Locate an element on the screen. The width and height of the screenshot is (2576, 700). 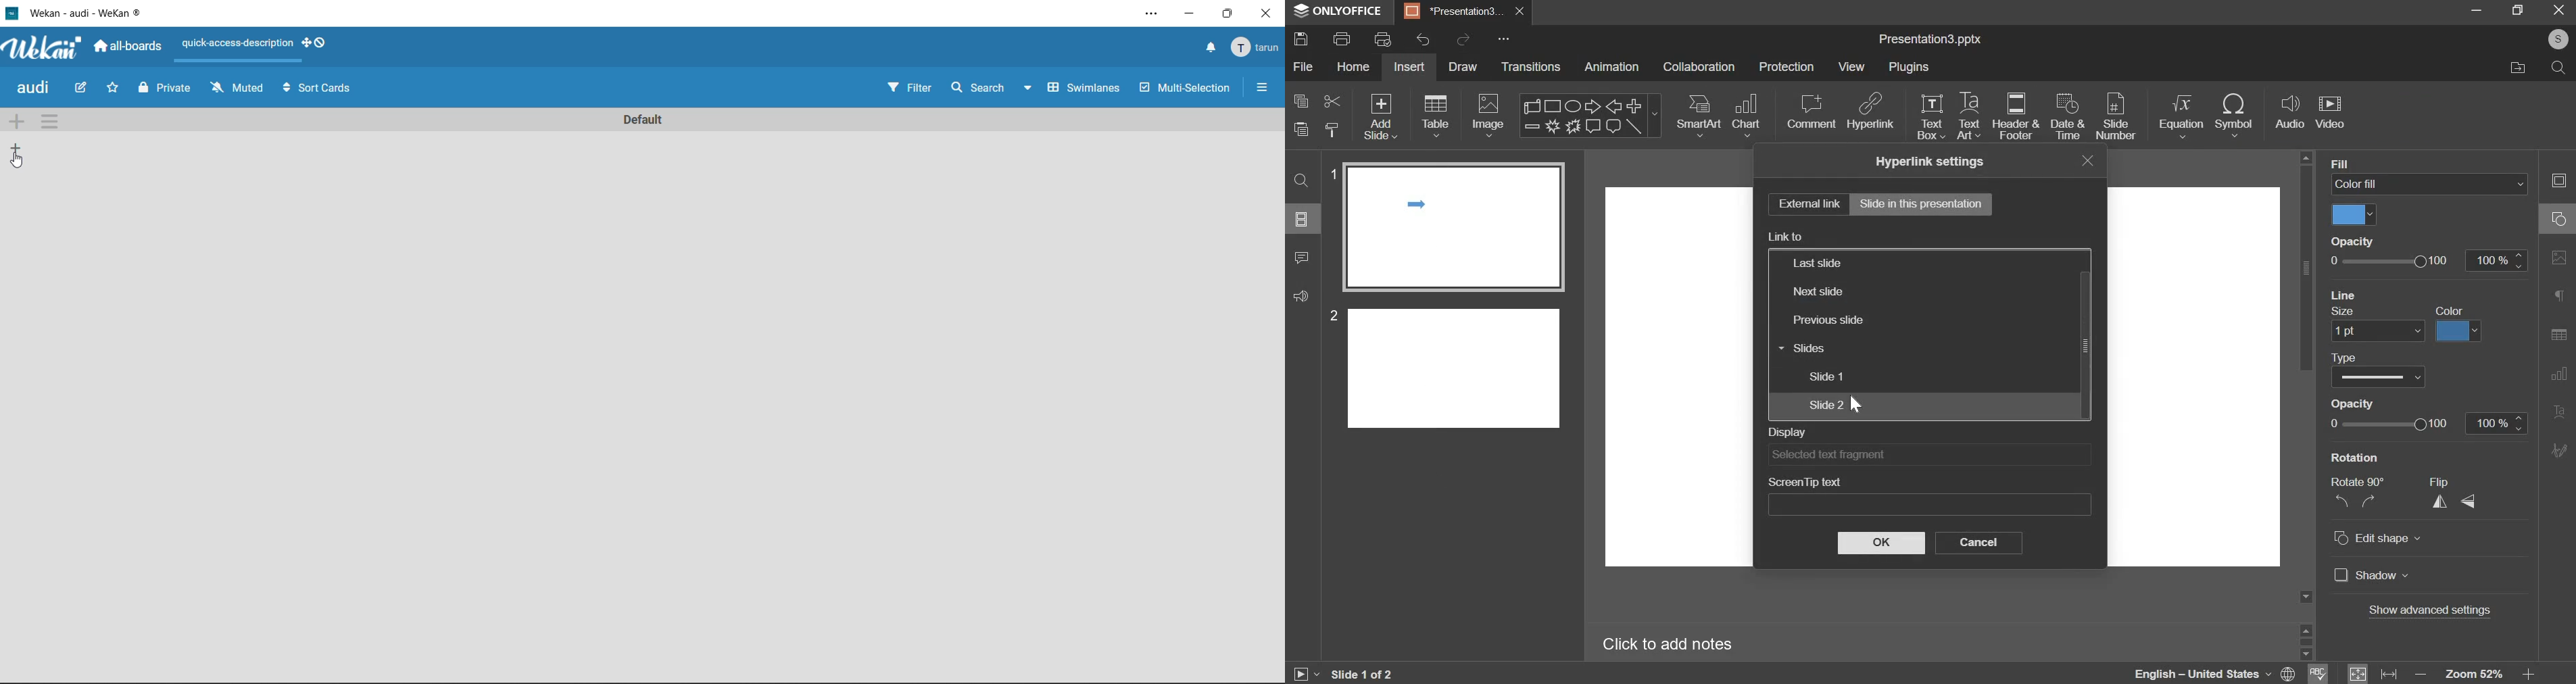
line is located at coordinates (1634, 126).